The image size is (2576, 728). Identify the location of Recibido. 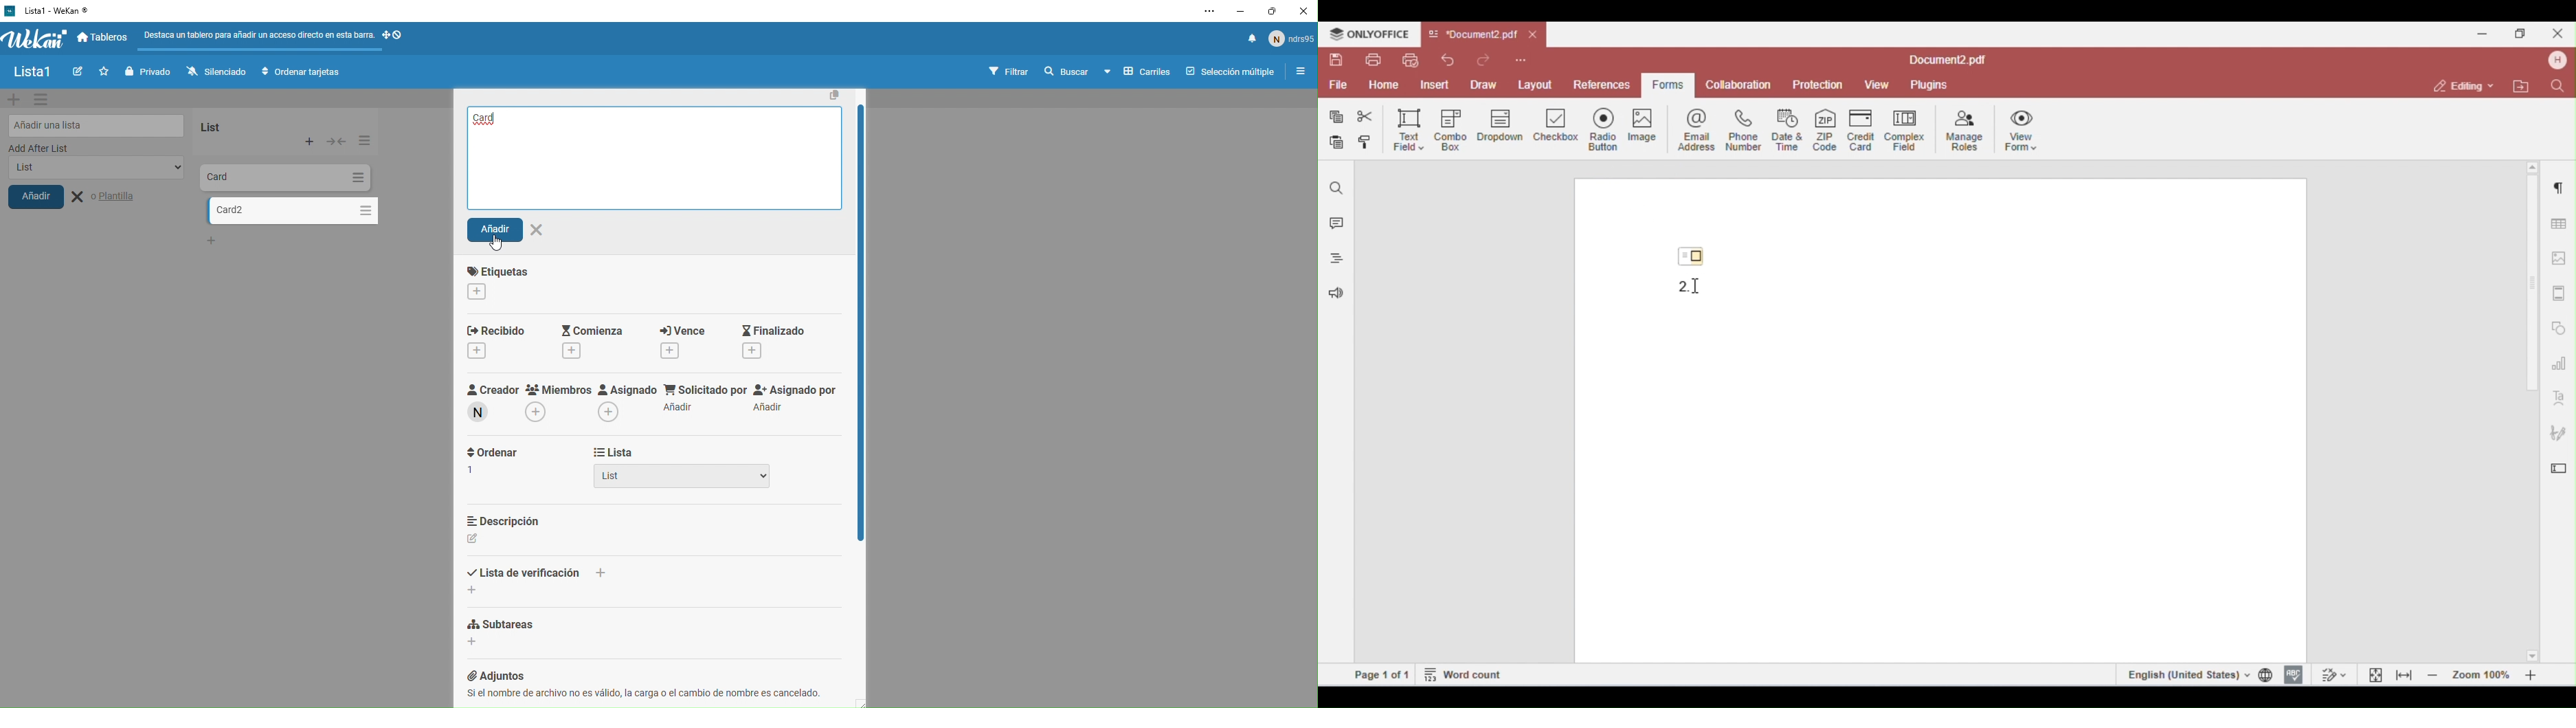
(500, 340).